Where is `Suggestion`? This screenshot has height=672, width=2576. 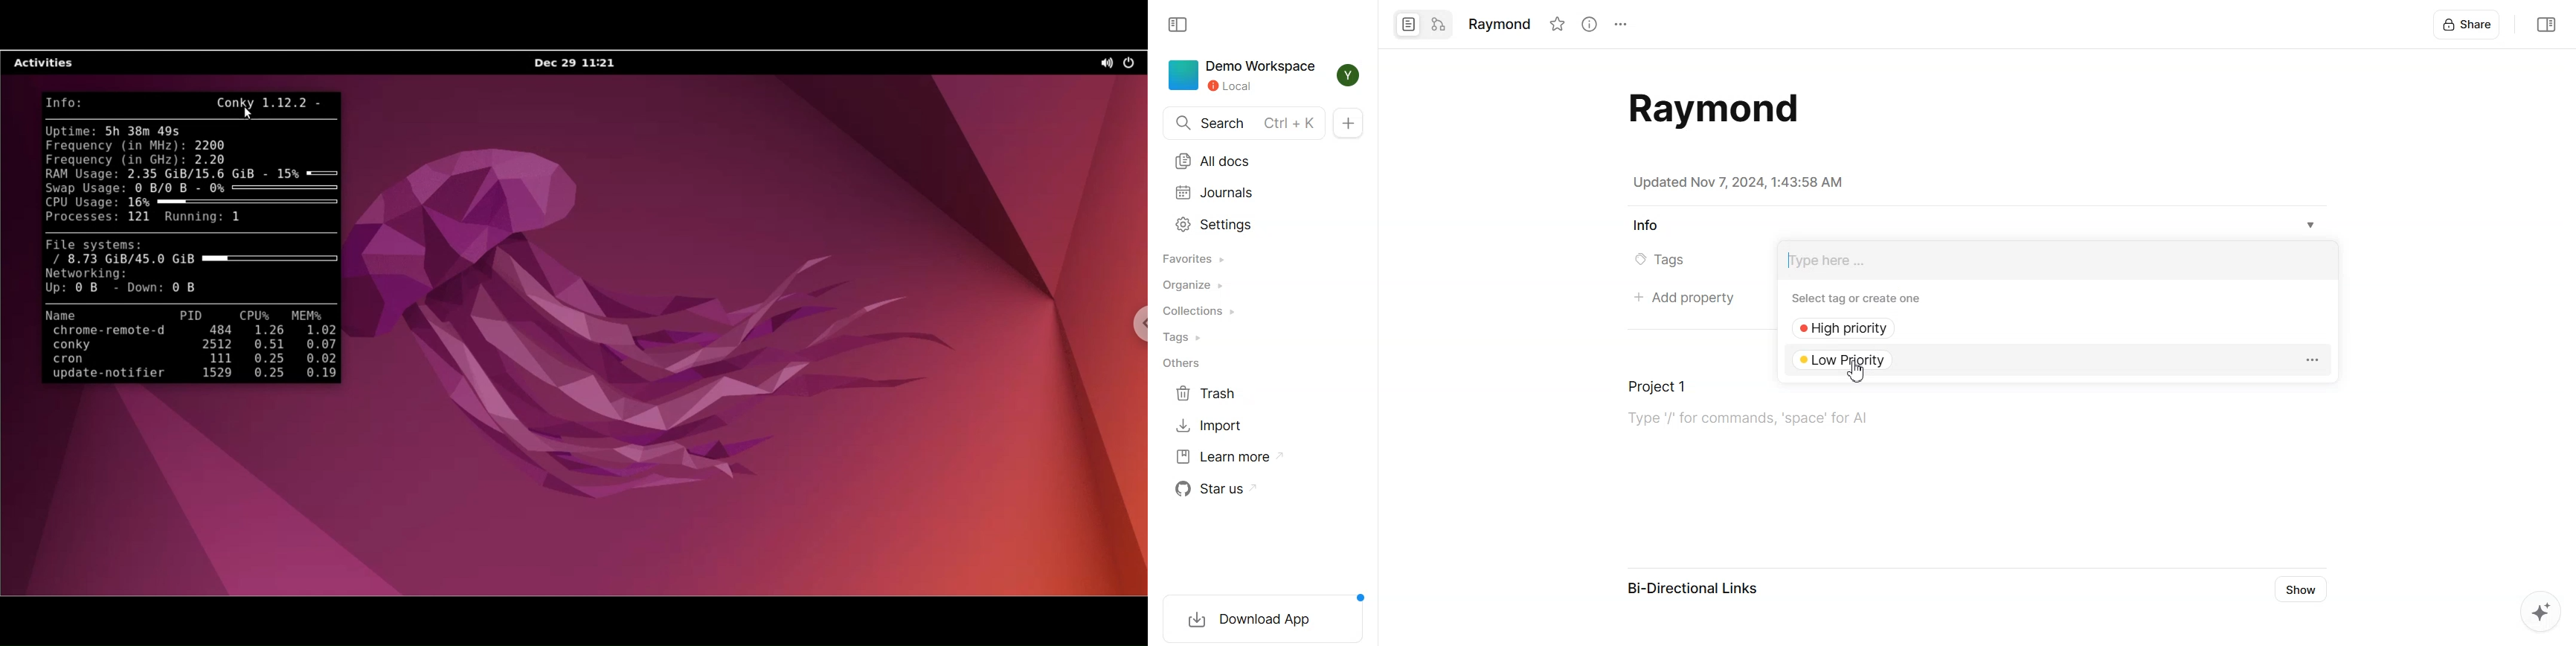 Suggestion is located at coordinates (2534, 614).